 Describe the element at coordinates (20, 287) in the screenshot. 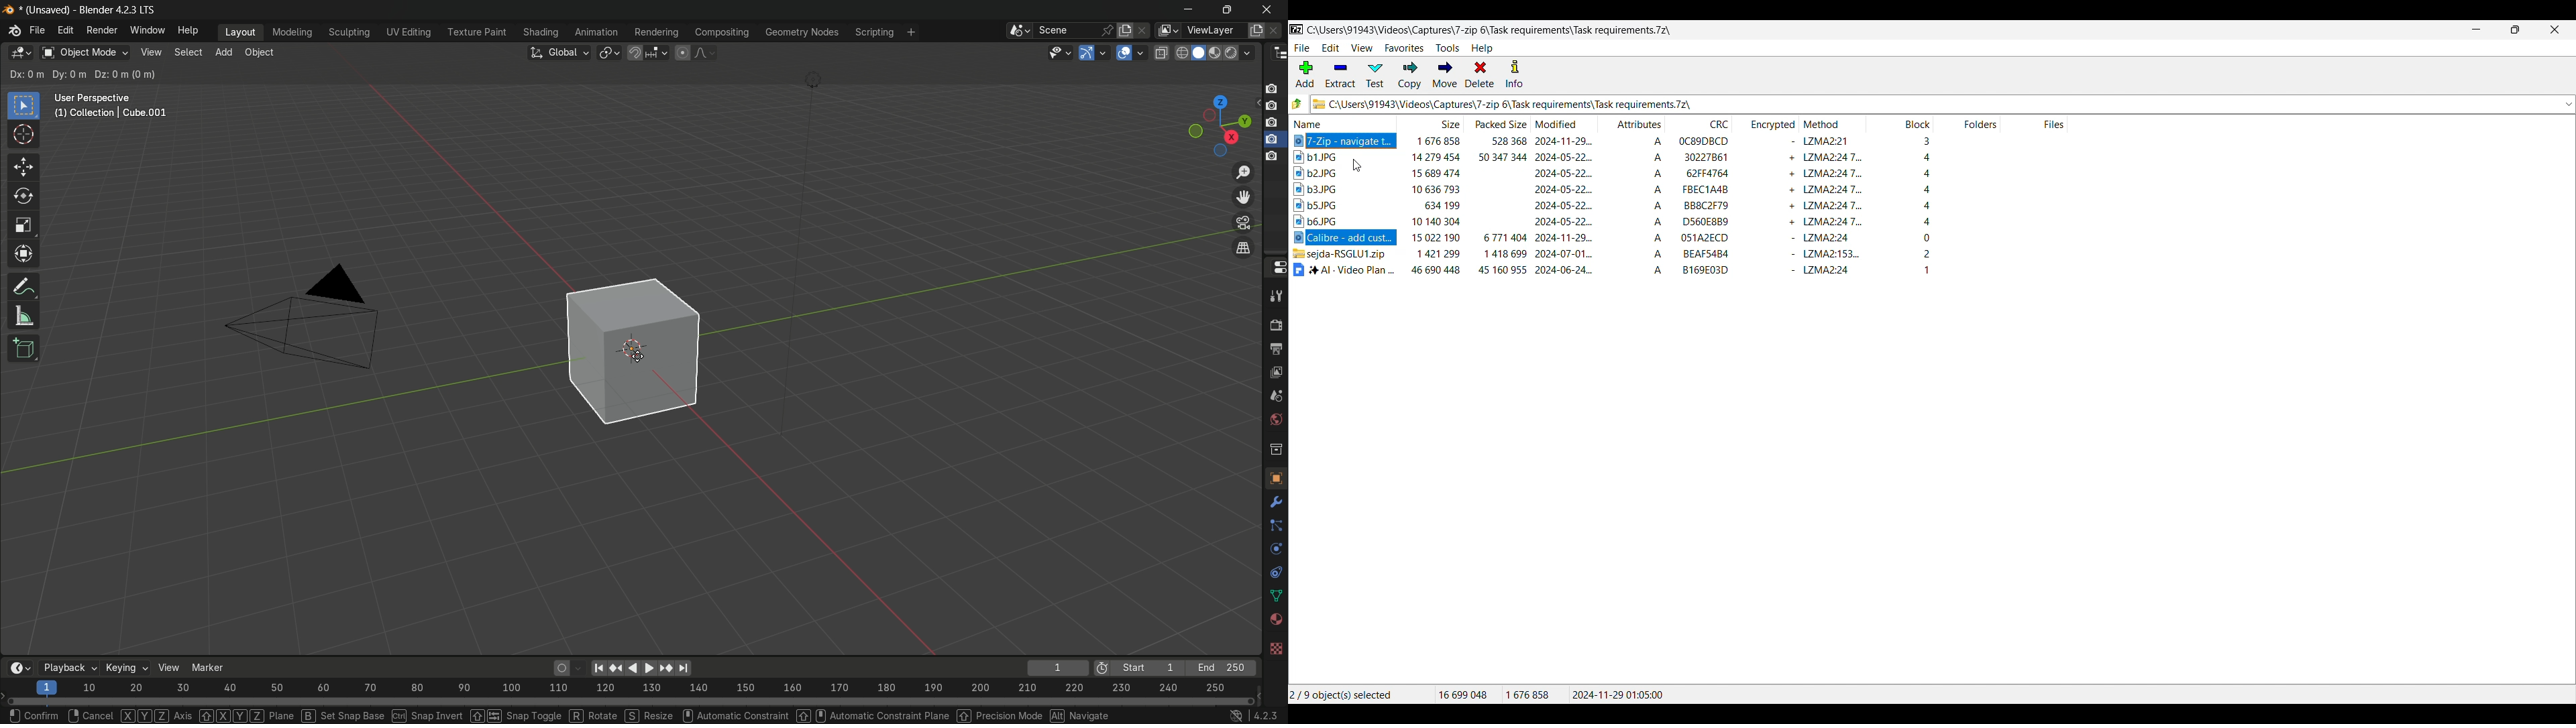

I see `annotate` at that location.